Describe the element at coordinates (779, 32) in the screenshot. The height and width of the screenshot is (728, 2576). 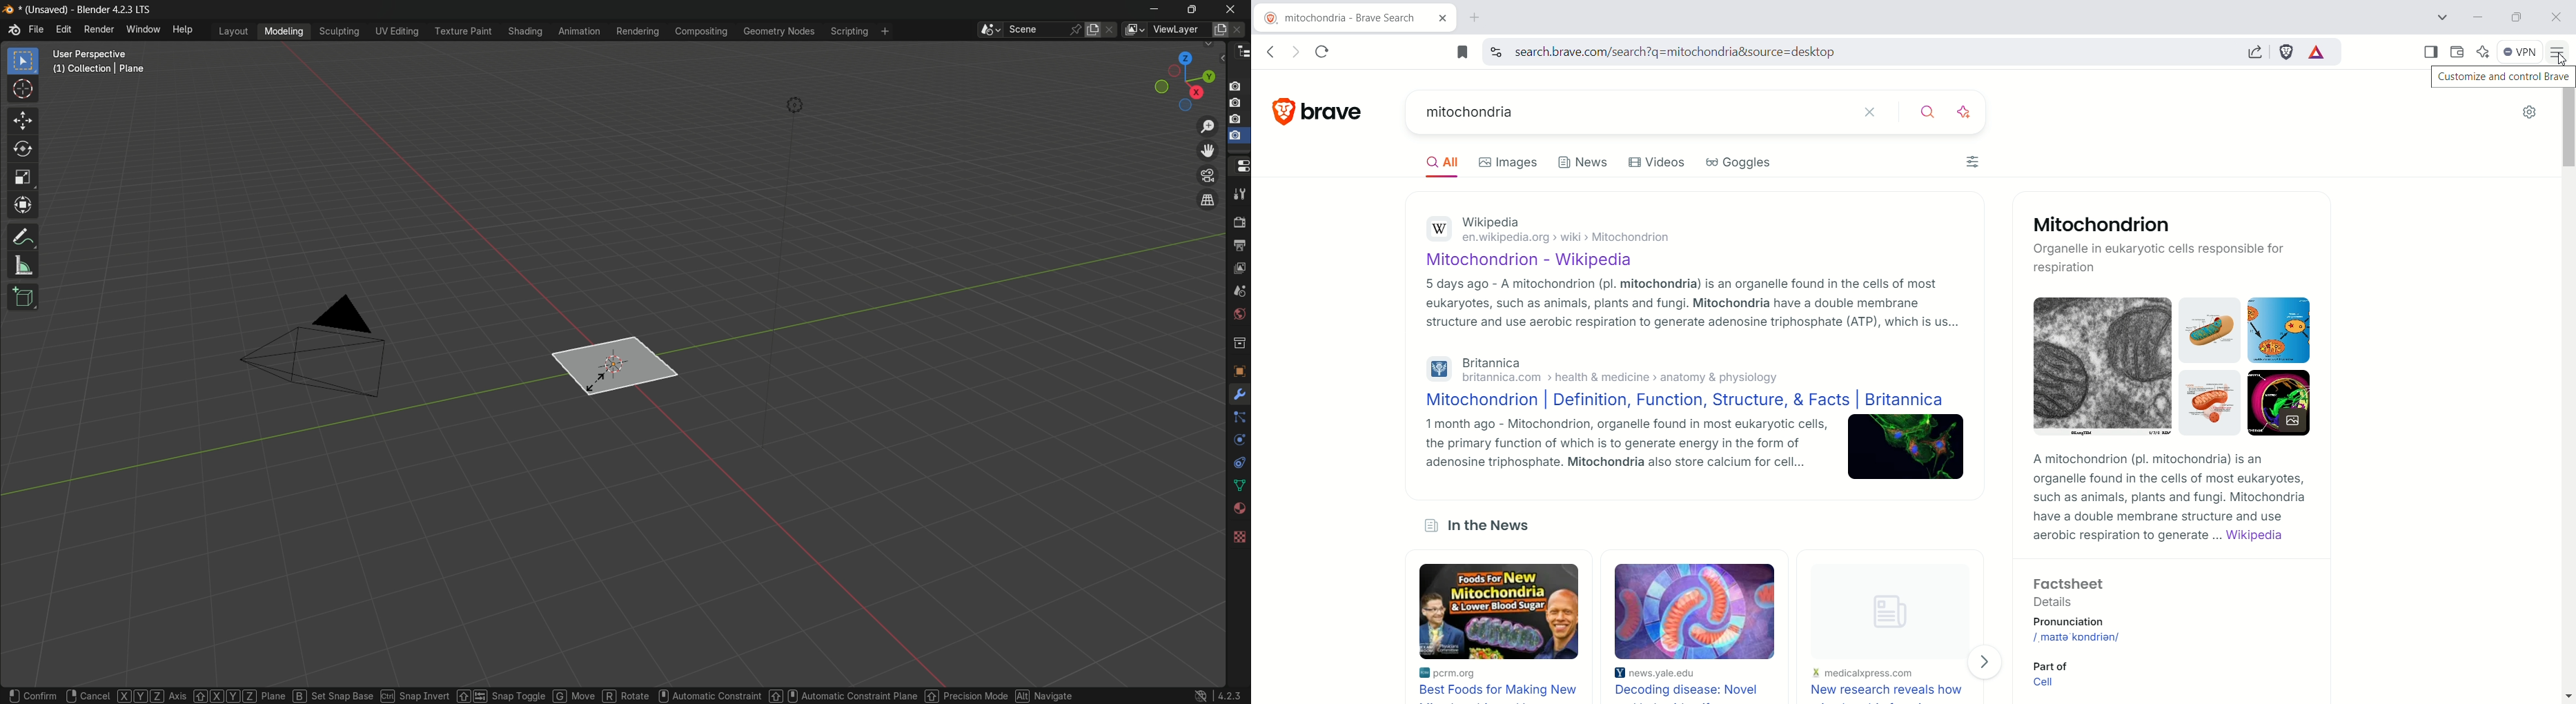
I see `geometry nodes` at that location.